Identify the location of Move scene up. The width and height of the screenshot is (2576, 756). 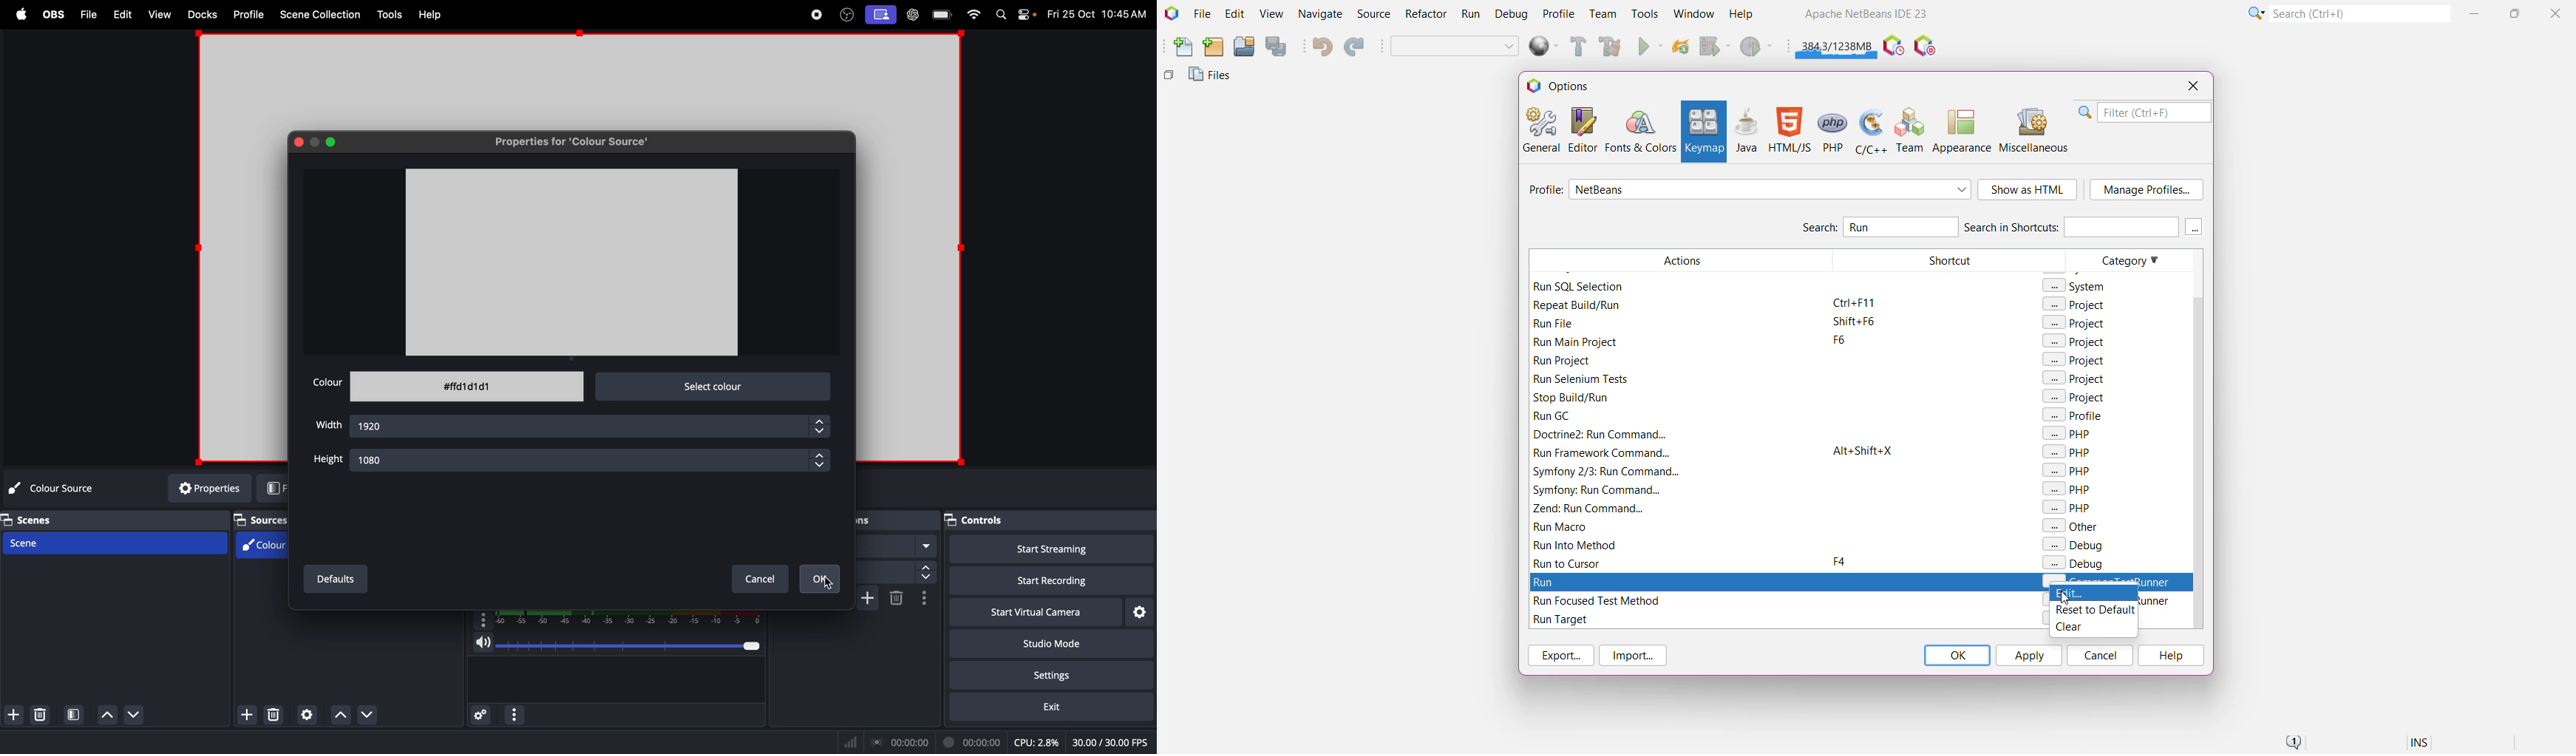
(139, 717).